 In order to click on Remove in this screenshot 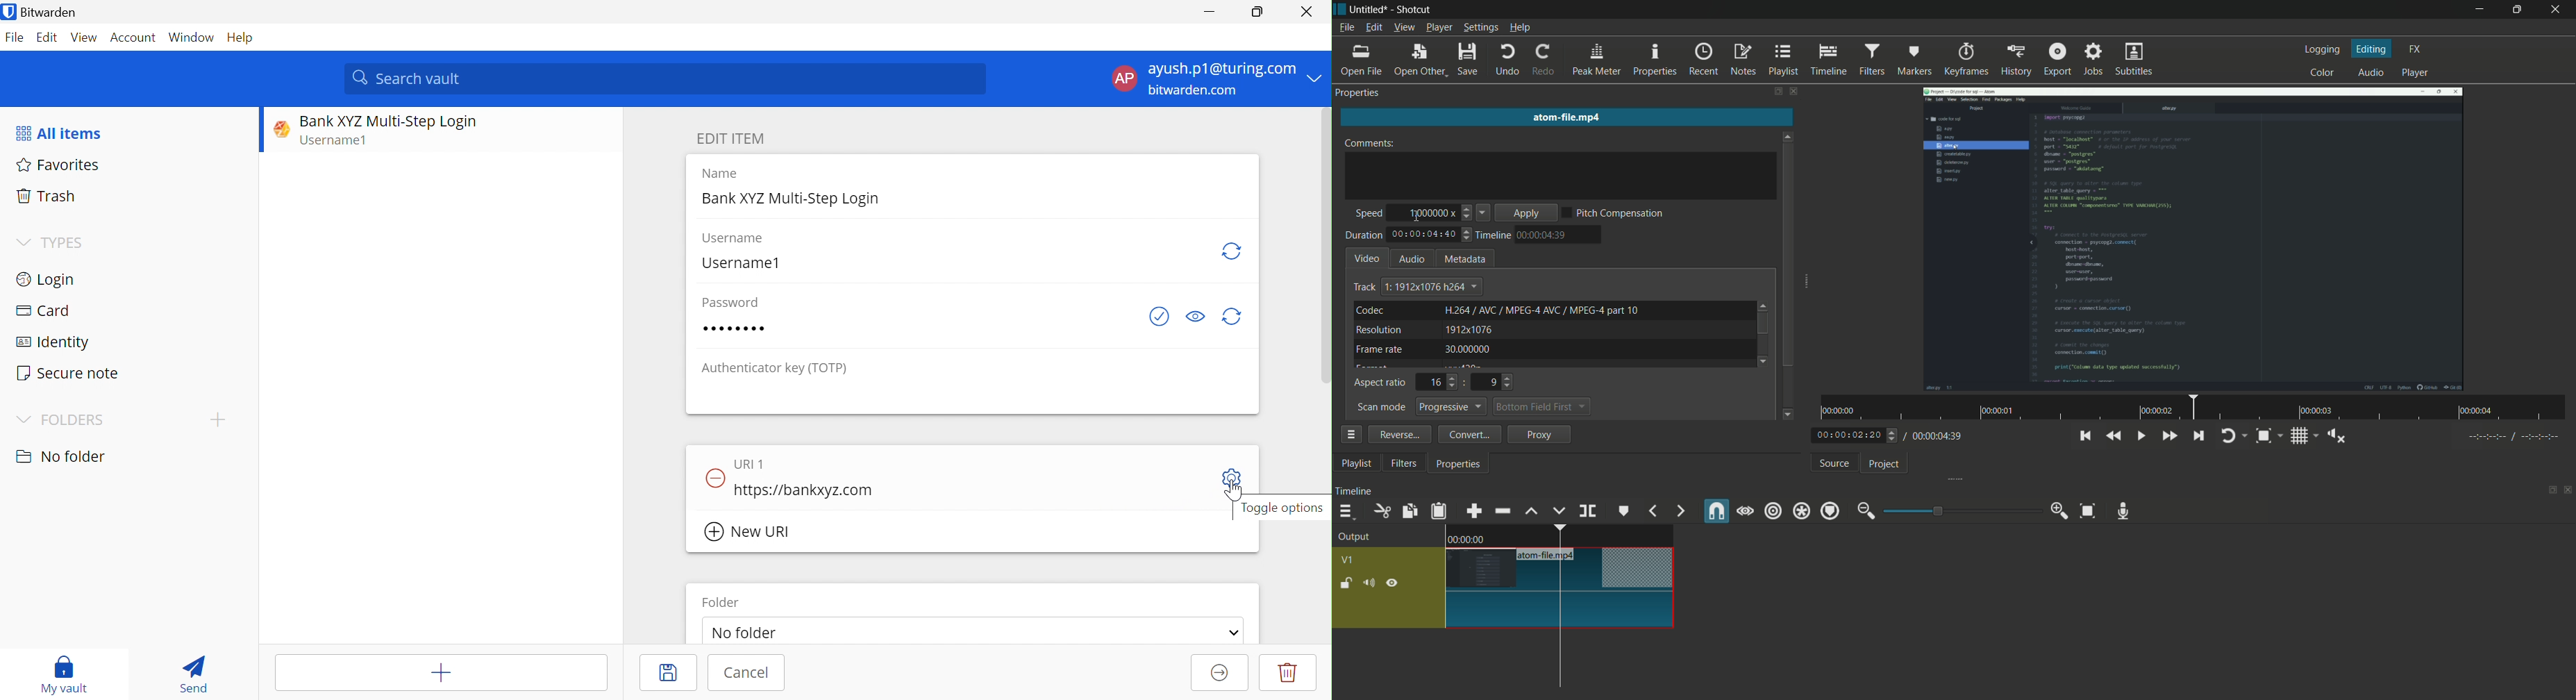, I will do `click(714, 476)`.